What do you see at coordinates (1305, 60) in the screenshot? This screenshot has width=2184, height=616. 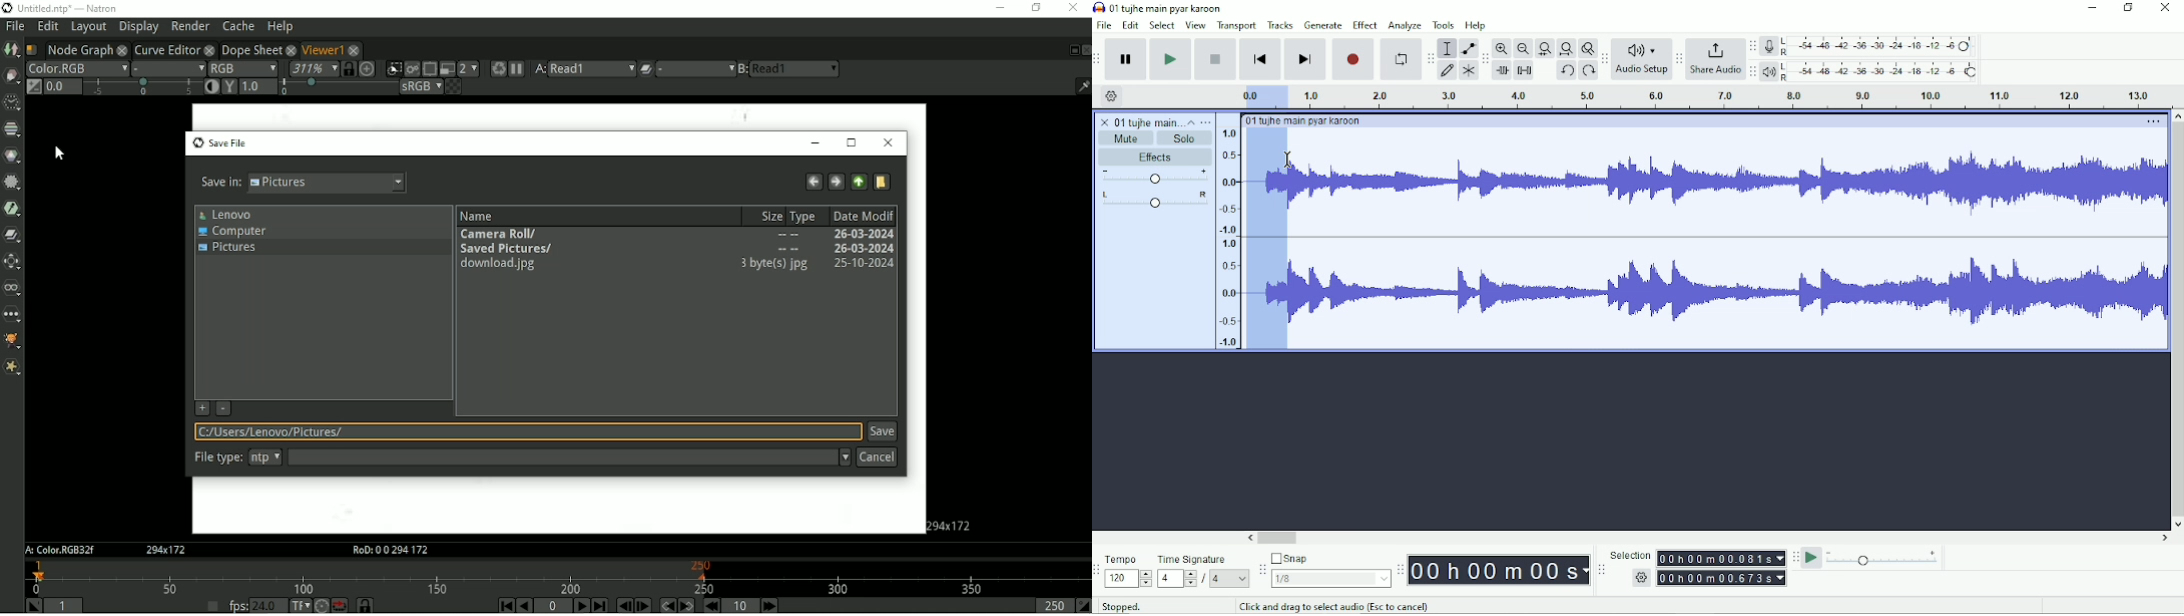 I see `Skip to end` at bounding box center [1305, 60].